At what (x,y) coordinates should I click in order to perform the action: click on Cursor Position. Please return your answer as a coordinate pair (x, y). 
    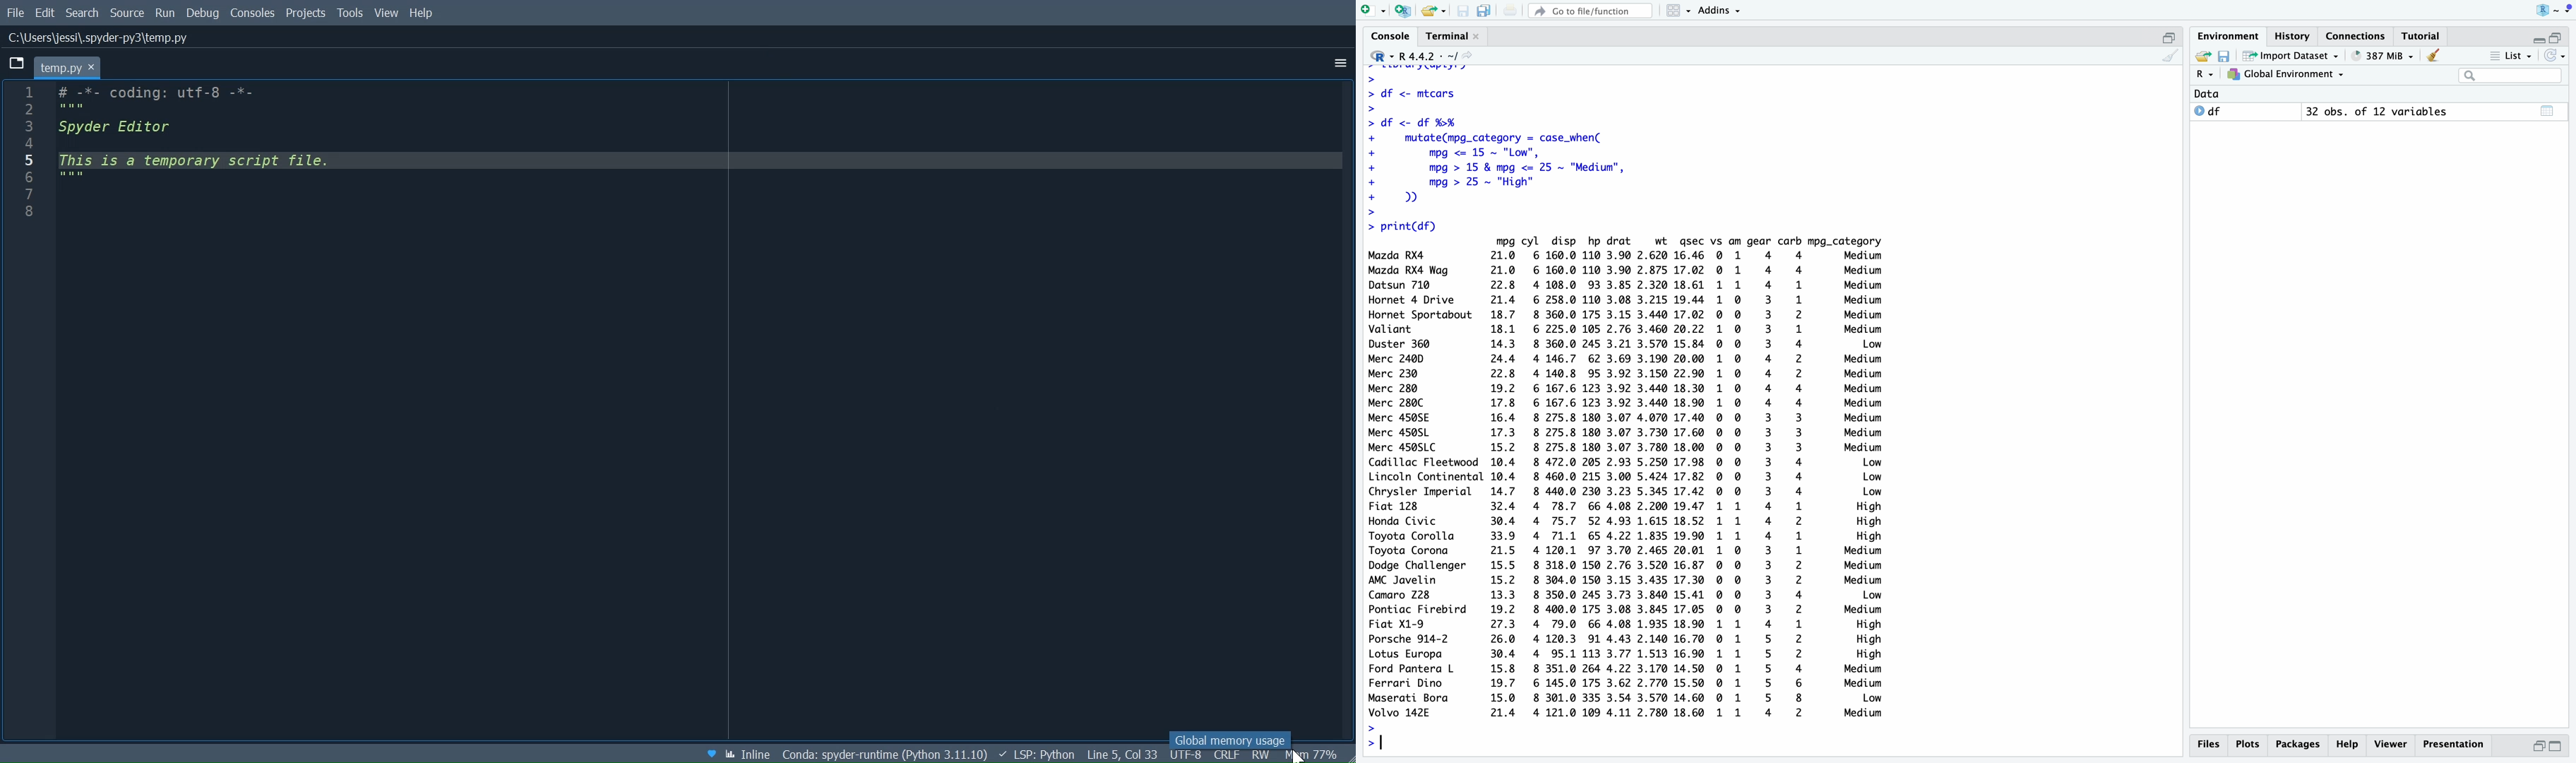
    Looking at the image, I should click on (1123, 755).